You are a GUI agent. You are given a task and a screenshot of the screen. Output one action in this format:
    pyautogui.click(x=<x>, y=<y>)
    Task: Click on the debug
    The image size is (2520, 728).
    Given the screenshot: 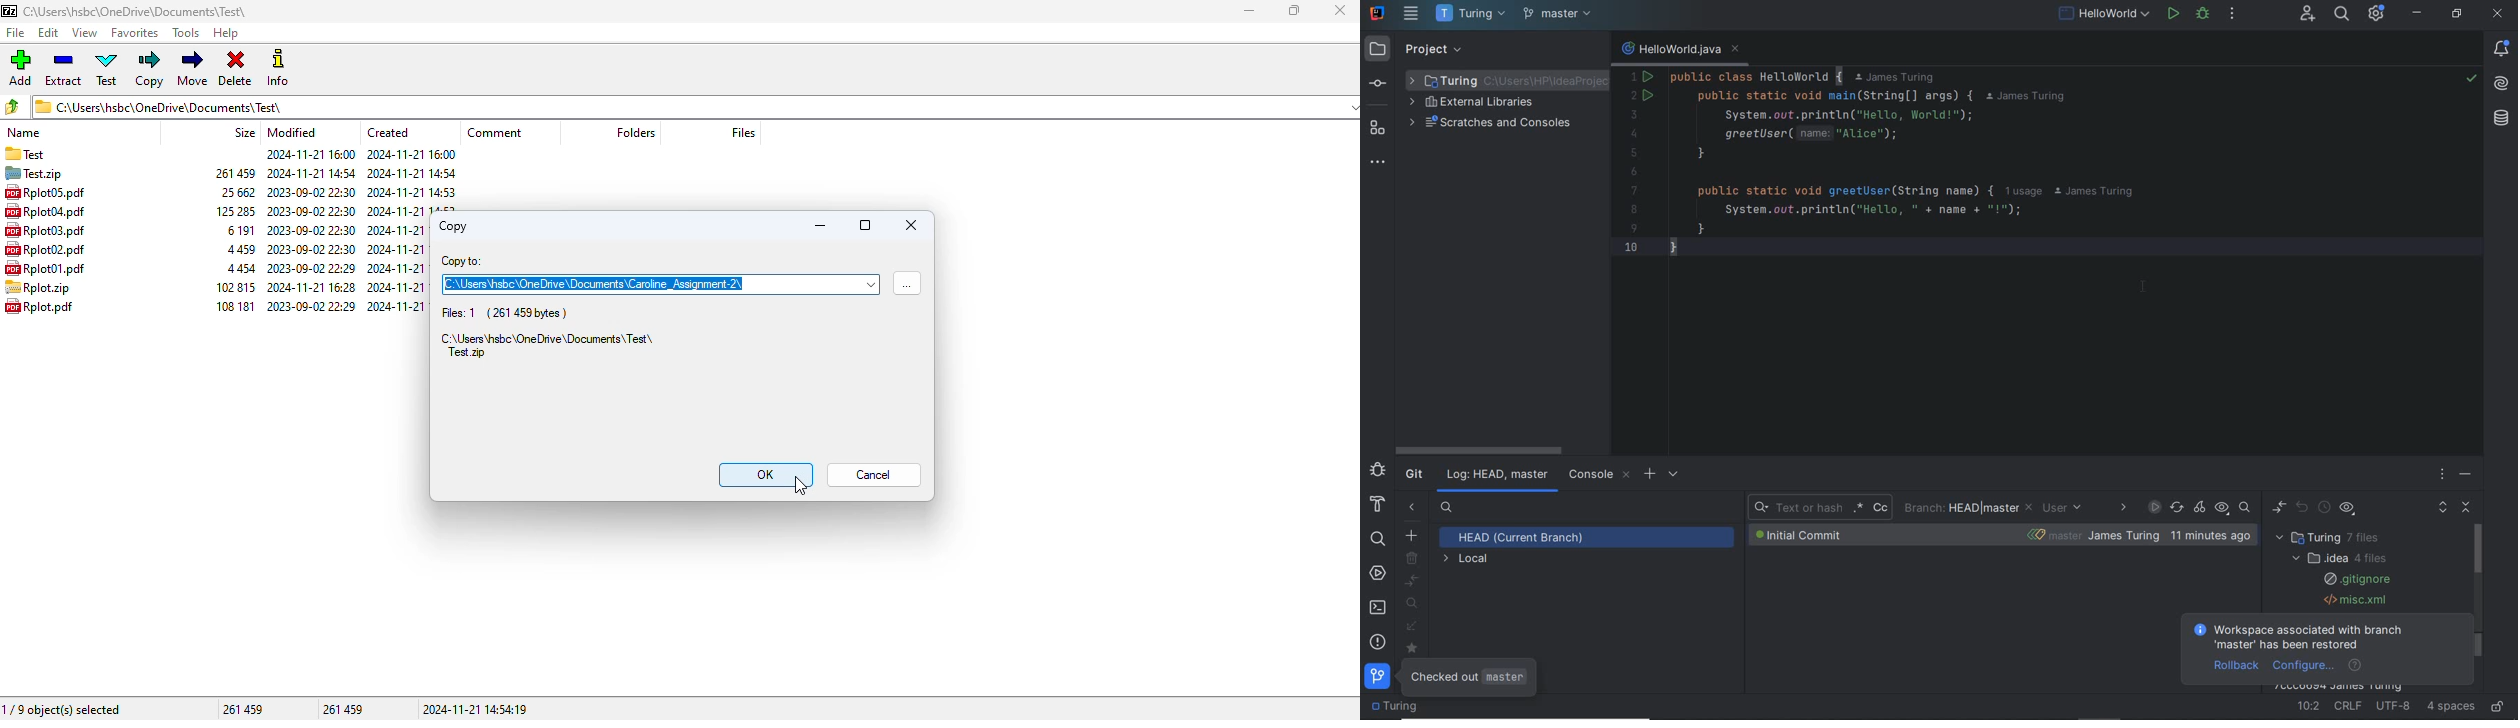 What is the action you would take?
    pyautogui.click(x=2203, y=15)
    